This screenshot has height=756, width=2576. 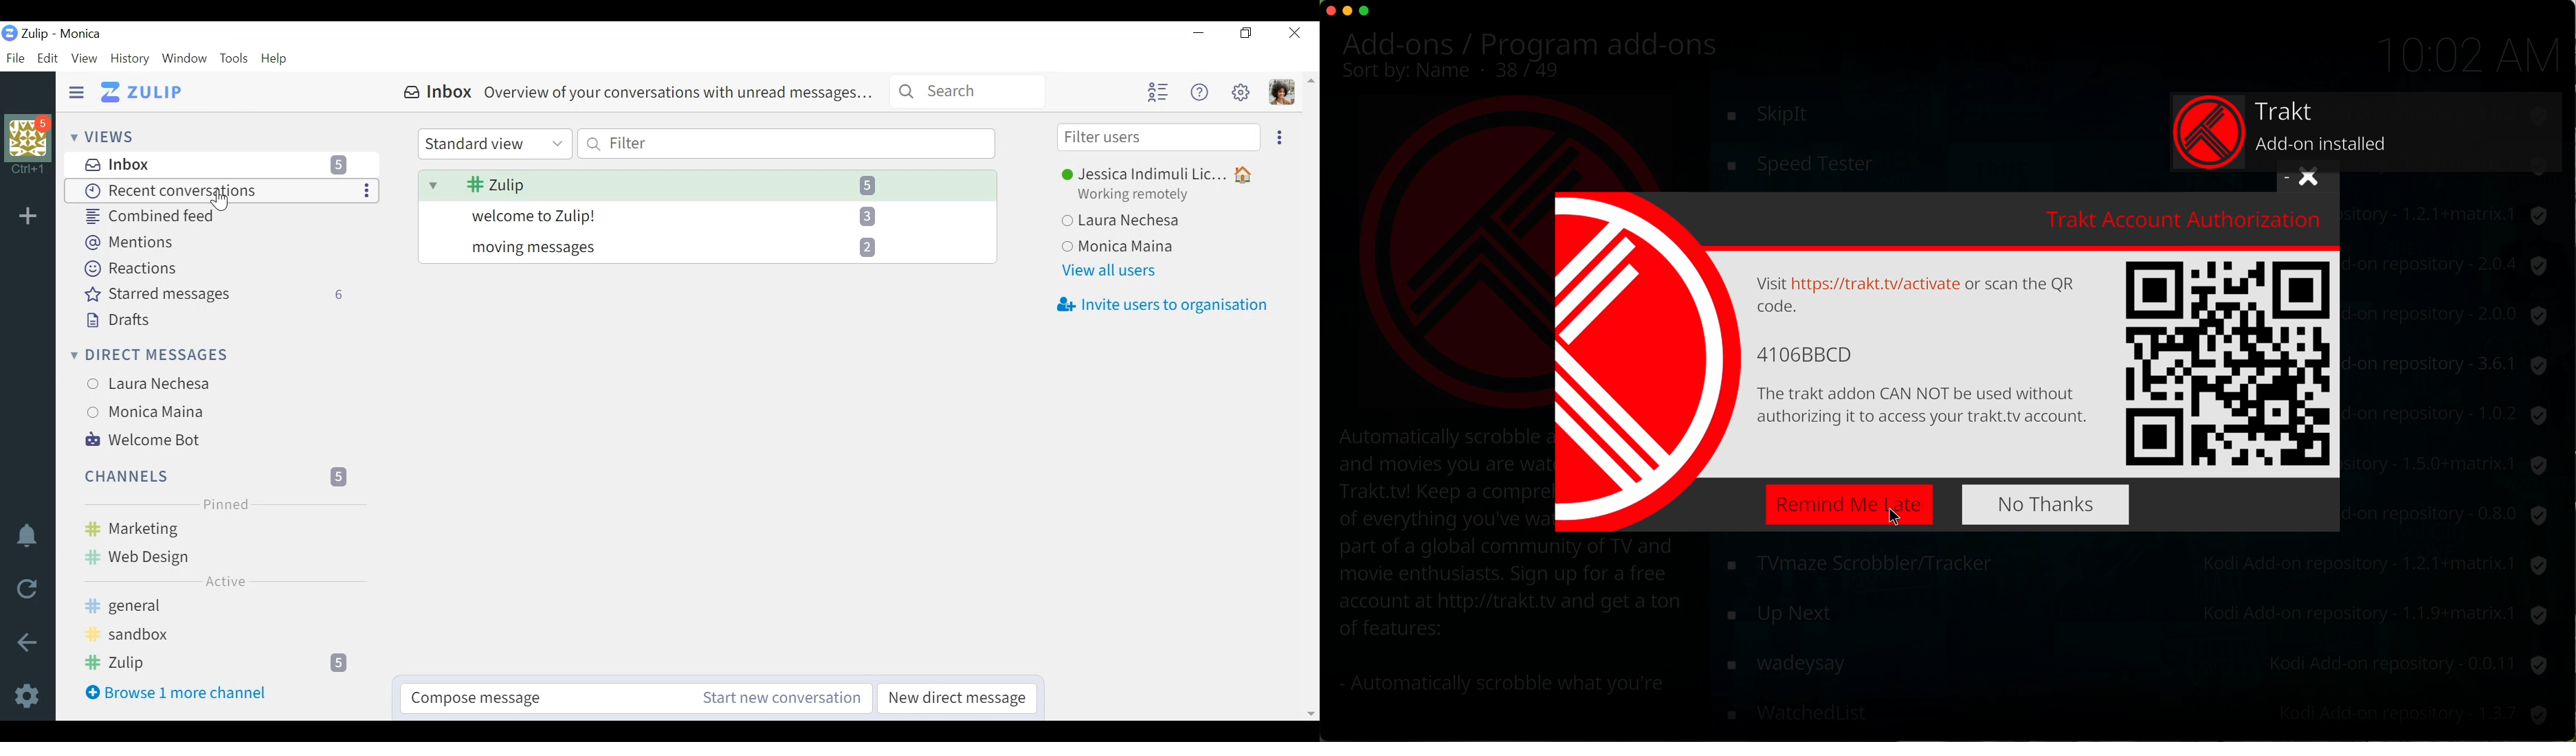 I want to click on Marketing, so click(x=216, y=528).